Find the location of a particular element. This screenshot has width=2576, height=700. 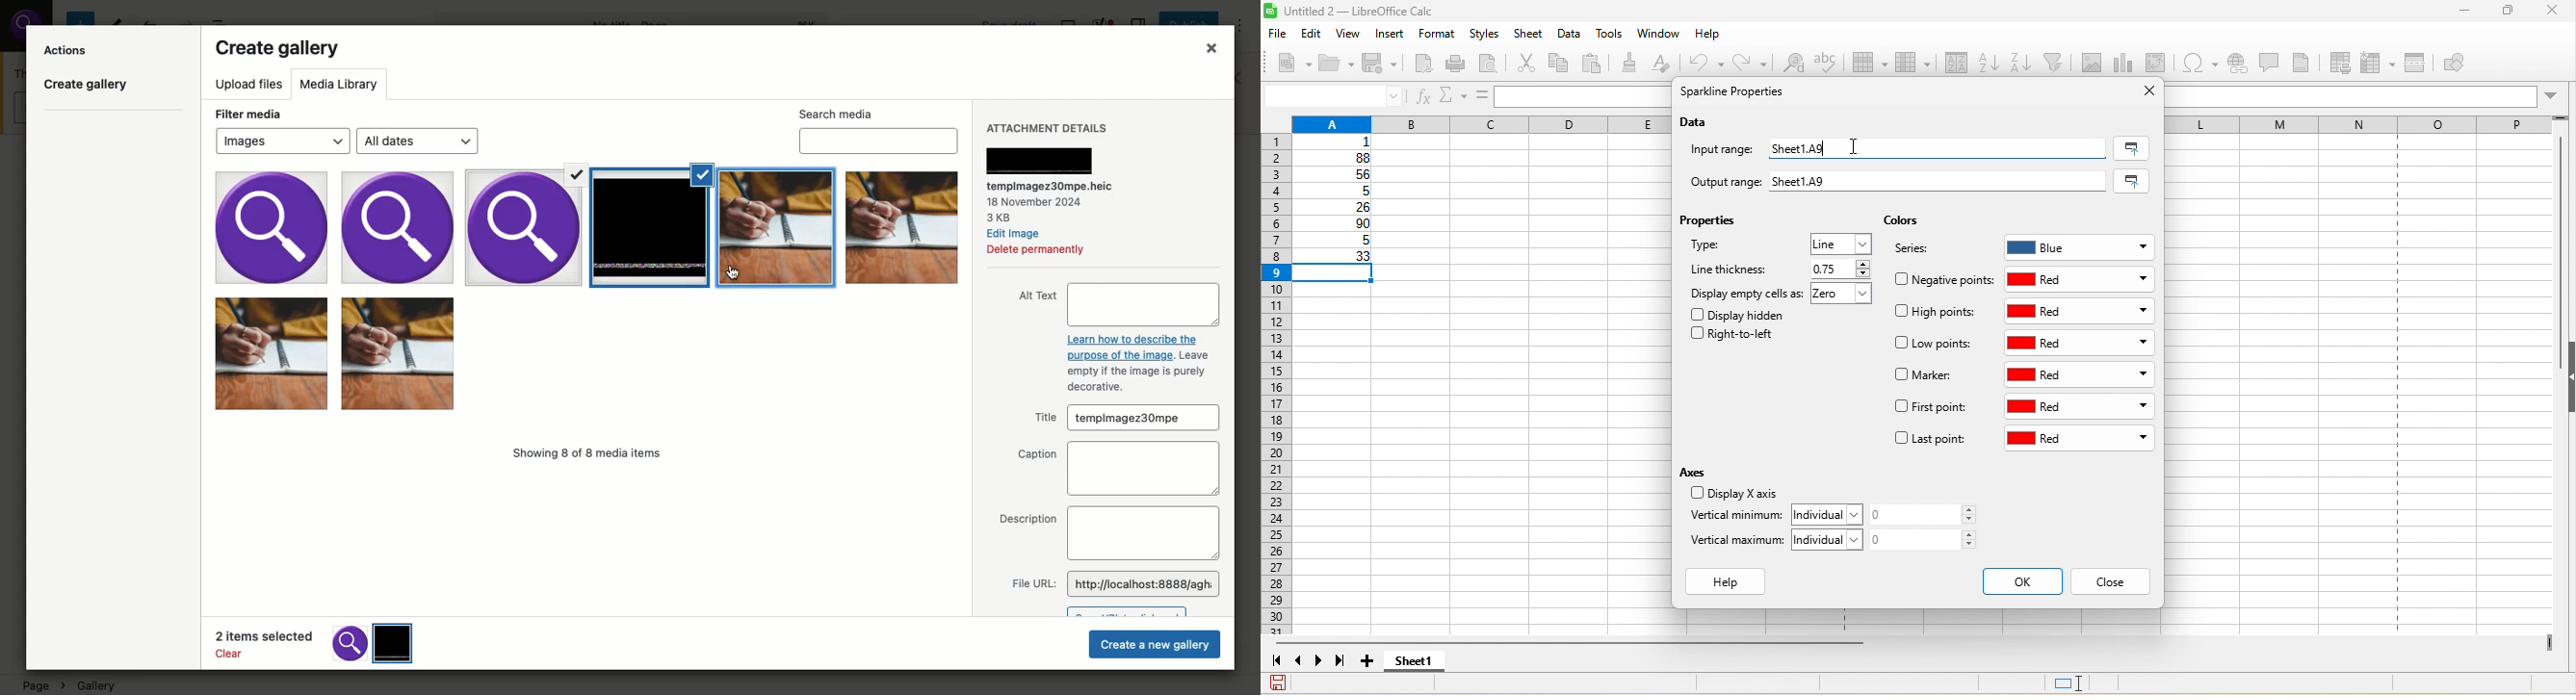

selected range is located at coordinates (2135, 181).